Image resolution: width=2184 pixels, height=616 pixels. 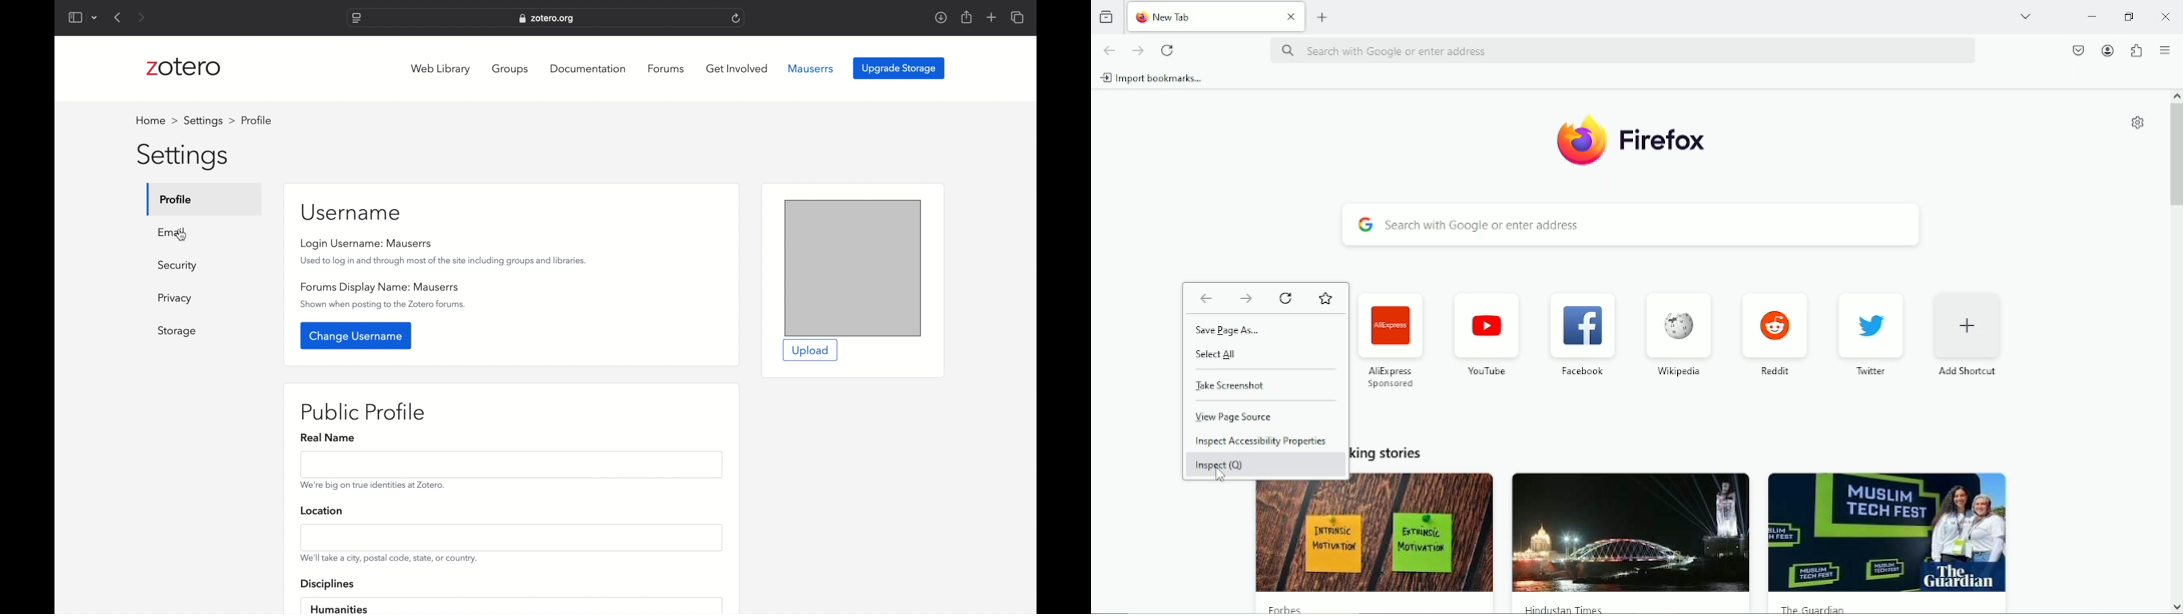 I want to click on Forbes, so click(x=1291, y=608).